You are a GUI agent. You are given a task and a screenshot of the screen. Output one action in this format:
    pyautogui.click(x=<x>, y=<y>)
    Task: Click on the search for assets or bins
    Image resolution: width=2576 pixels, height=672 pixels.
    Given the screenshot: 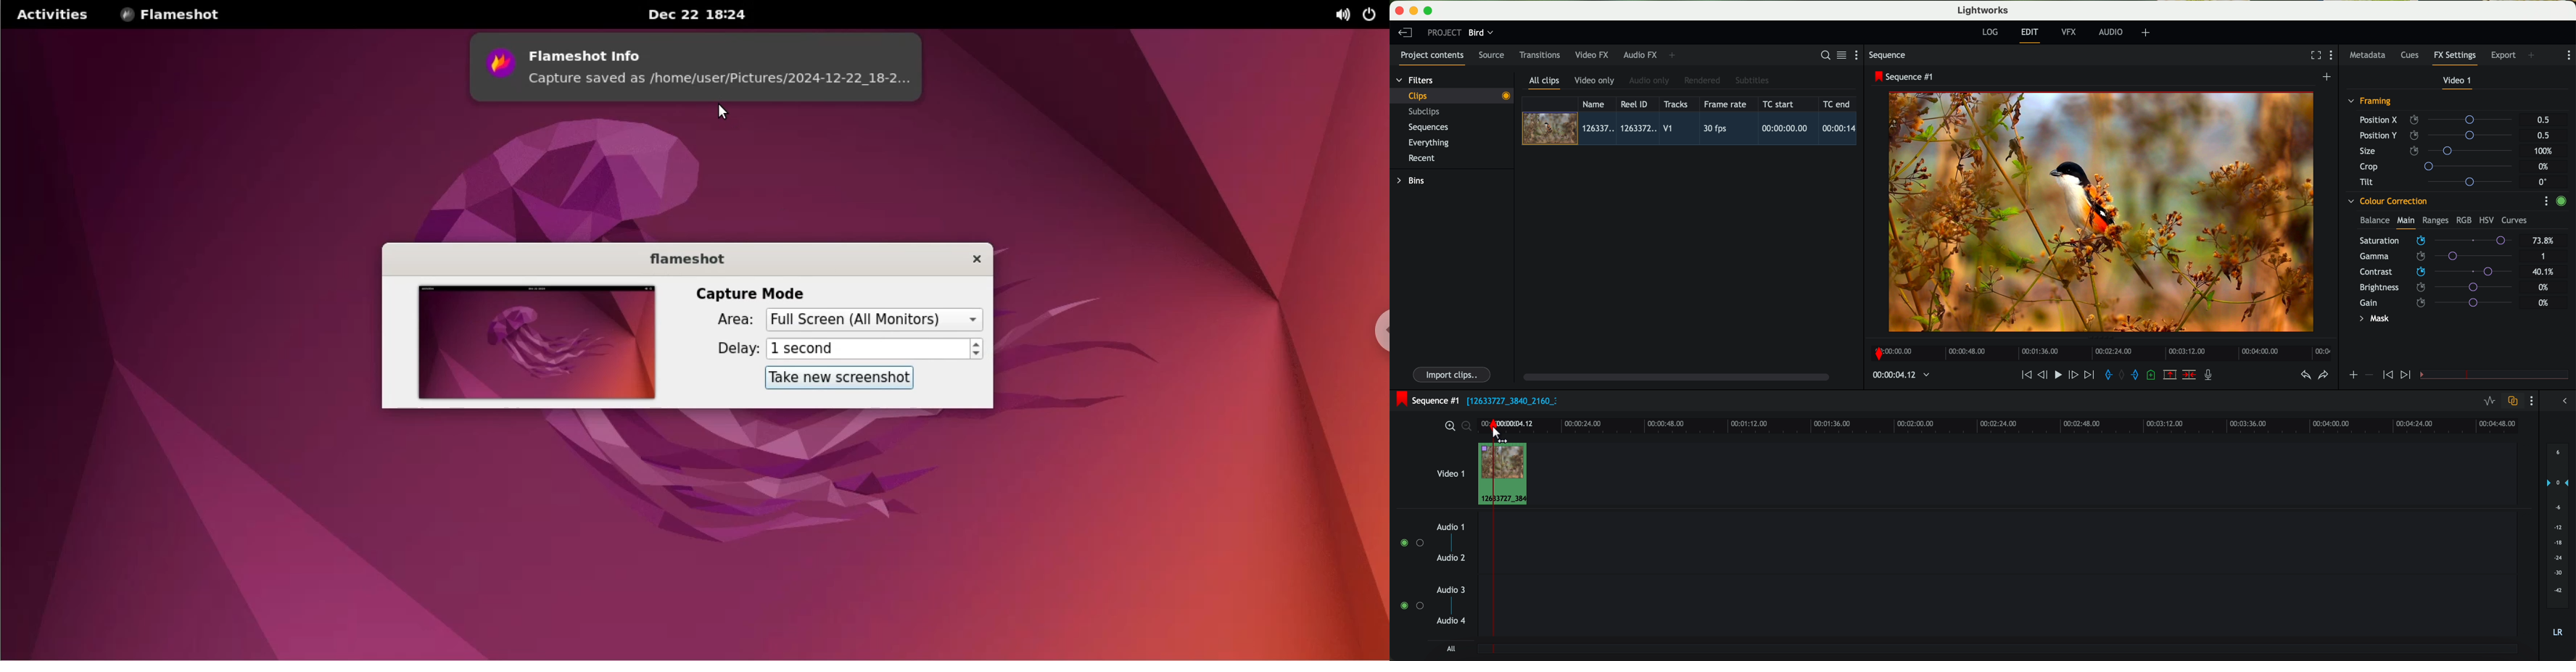 What is the action you would take?
    pyautogui.click(x=1822, y=55)
    